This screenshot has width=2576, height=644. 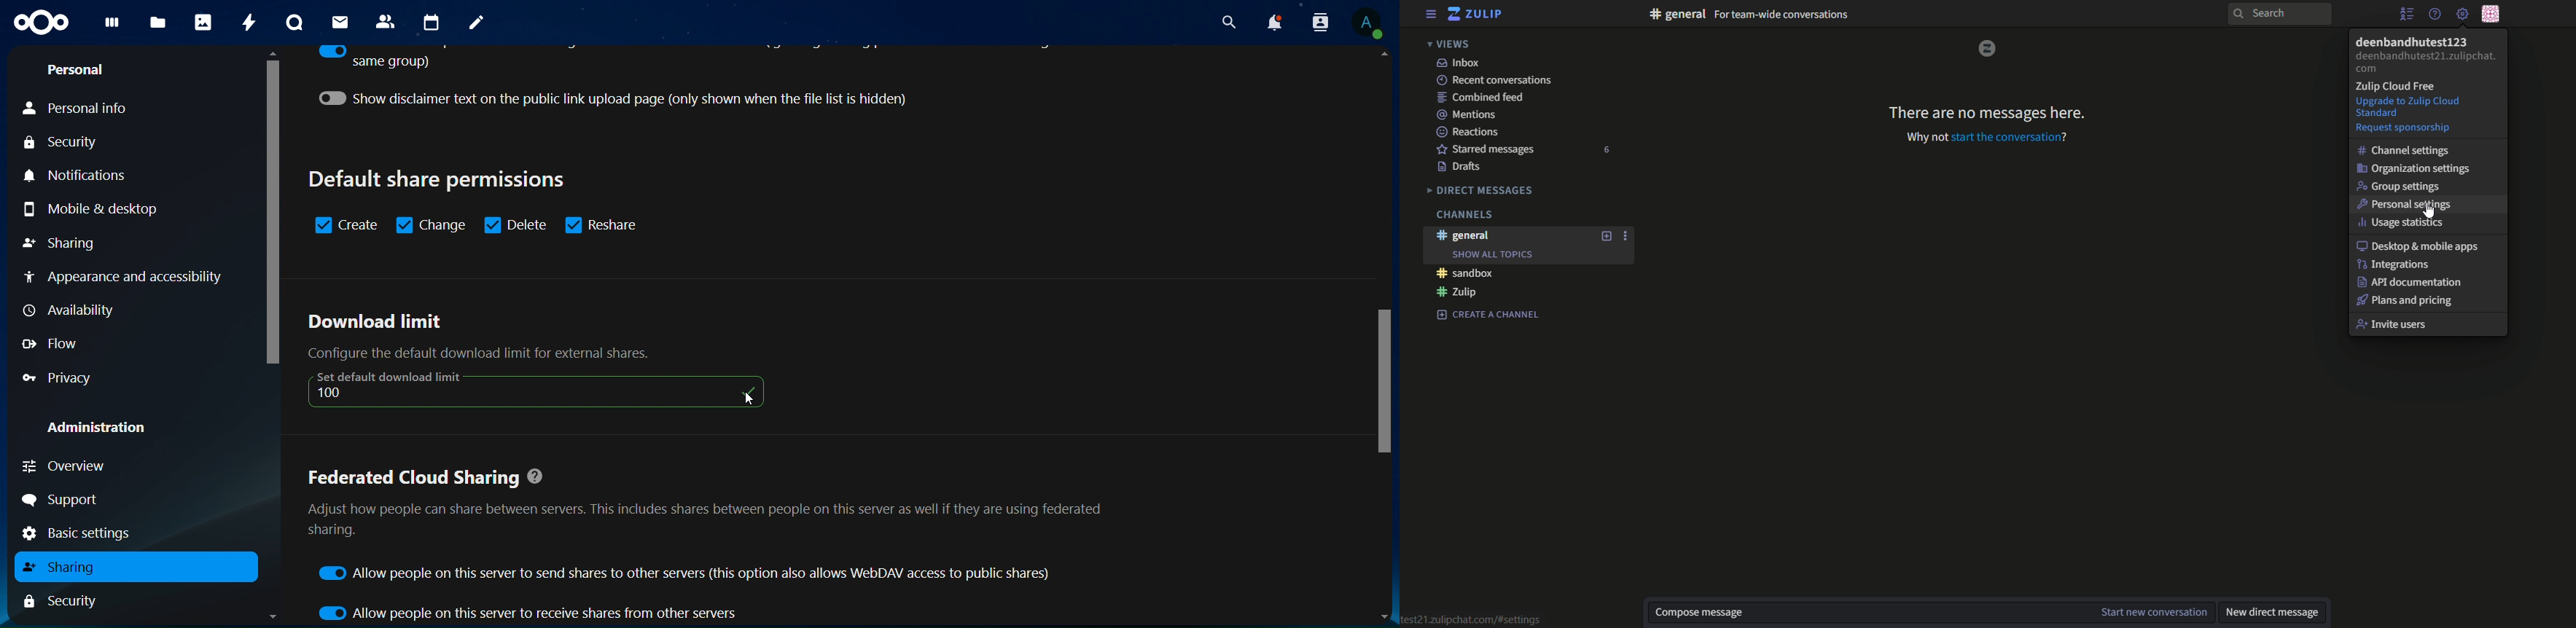 I want to click on Personal Settings, so click(x=2412, y=205).